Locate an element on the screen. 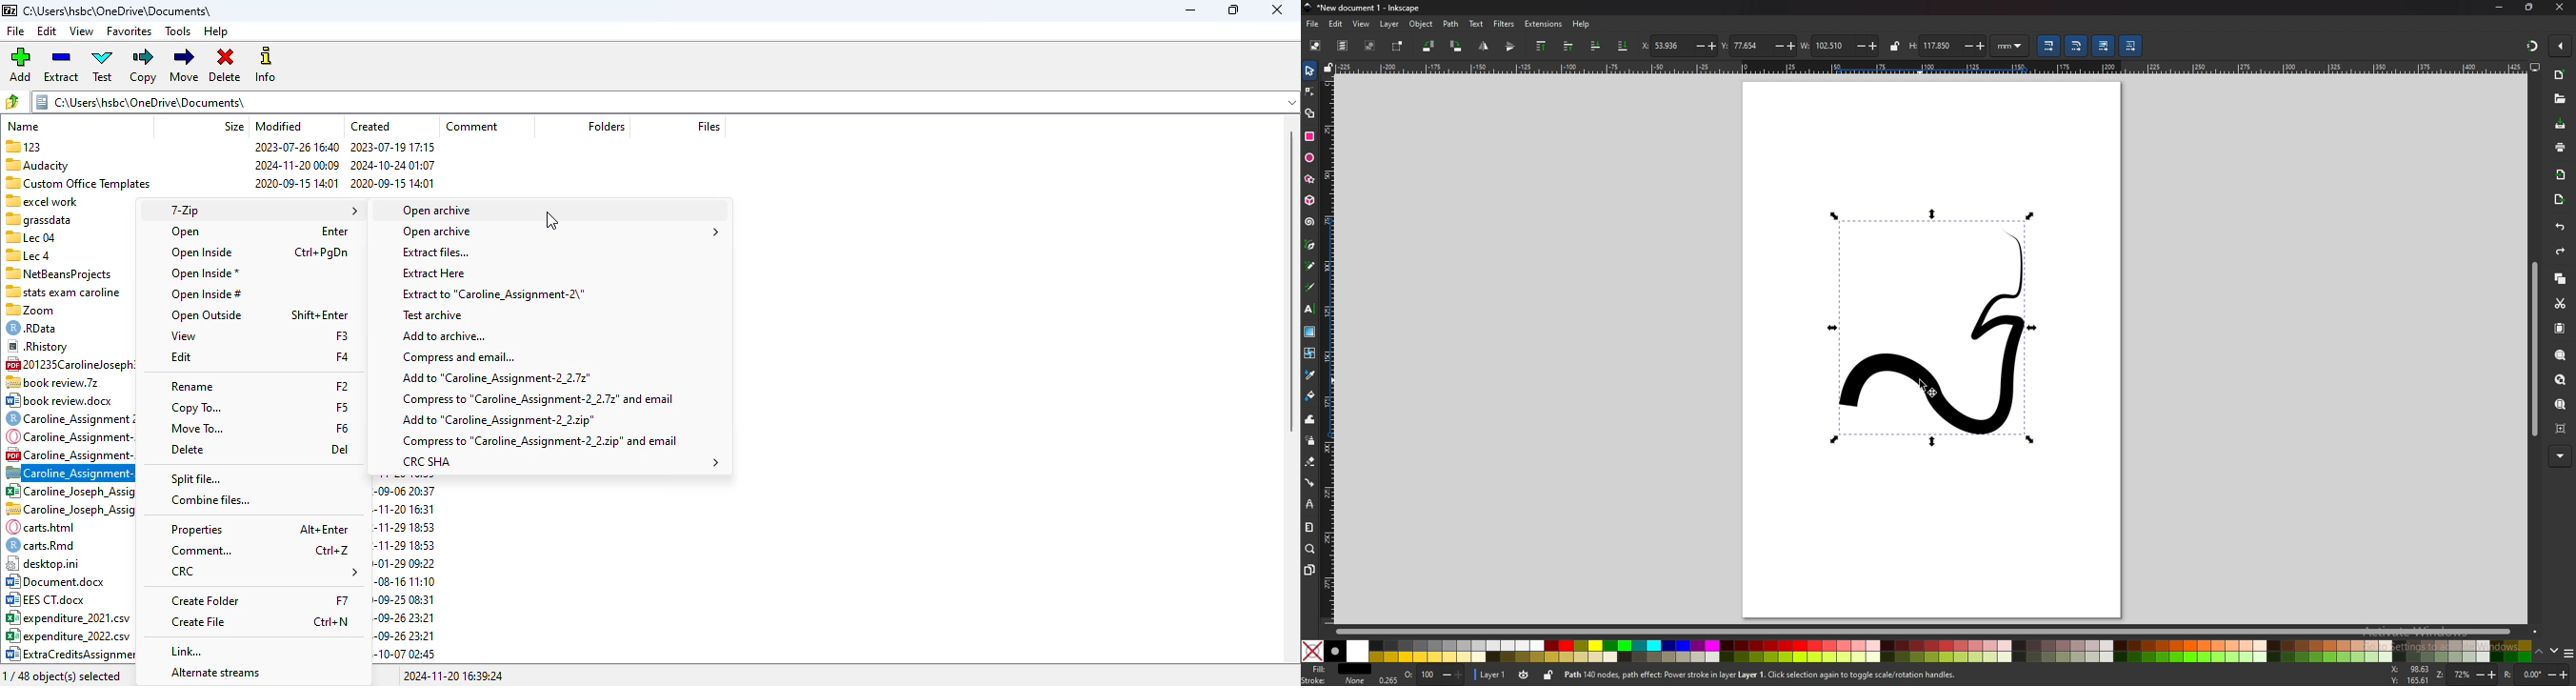 The image size is (2576, 700). help is located at coordinates (215, 31).